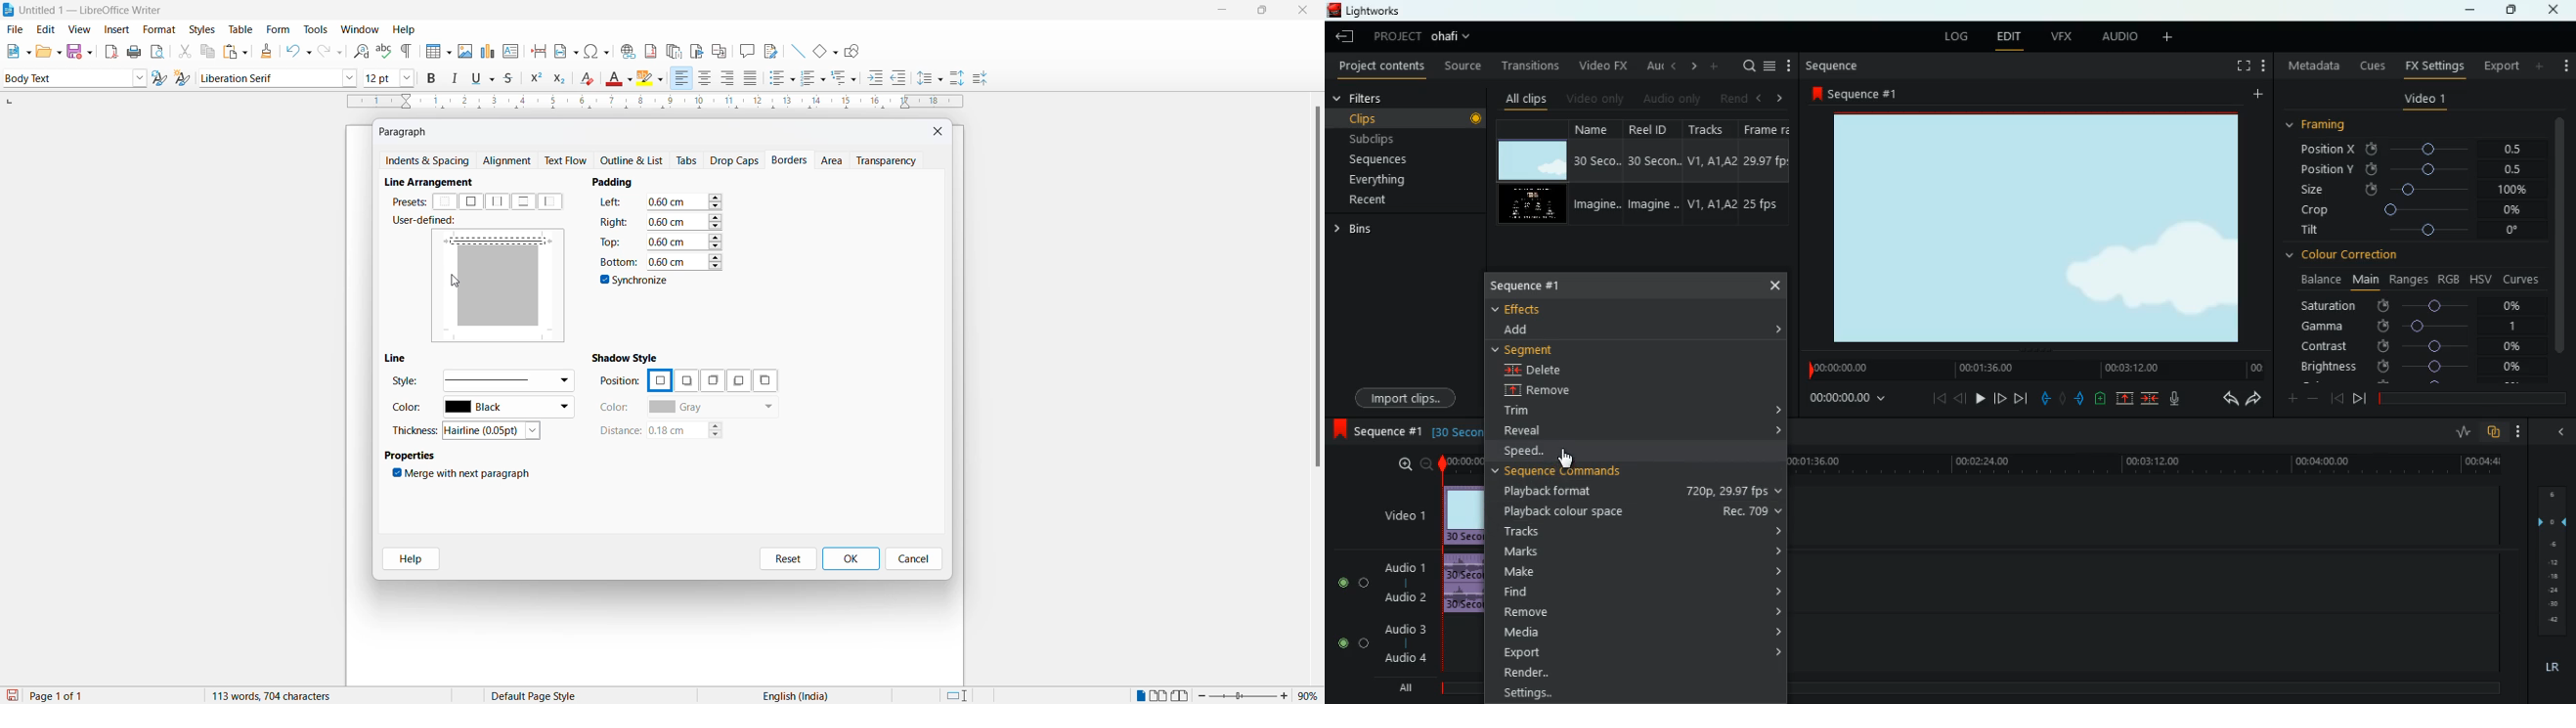 The width and height of the screenshot is (2576, 728). What do you see at coordinates (471, 202) in the screenshot?
I see `all sides` at bounding box center [471, 202].